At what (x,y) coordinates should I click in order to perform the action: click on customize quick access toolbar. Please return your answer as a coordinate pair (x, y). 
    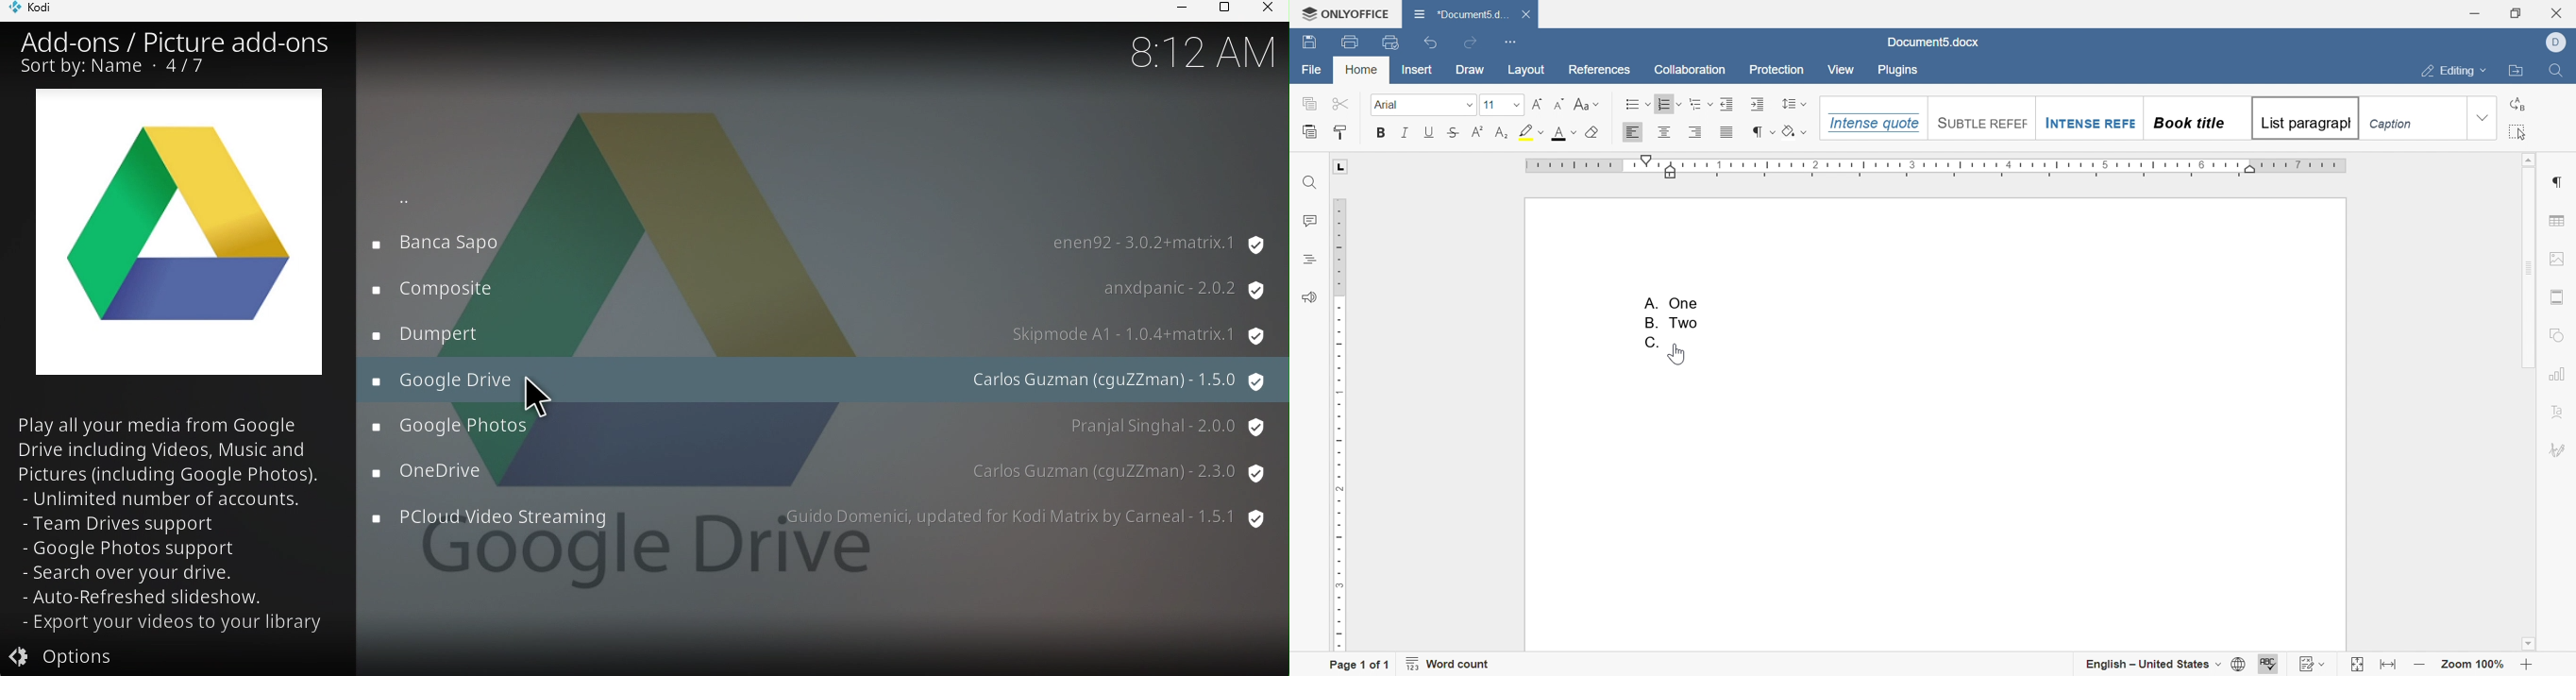
    Looking at the image, I should click on (1513, 42).